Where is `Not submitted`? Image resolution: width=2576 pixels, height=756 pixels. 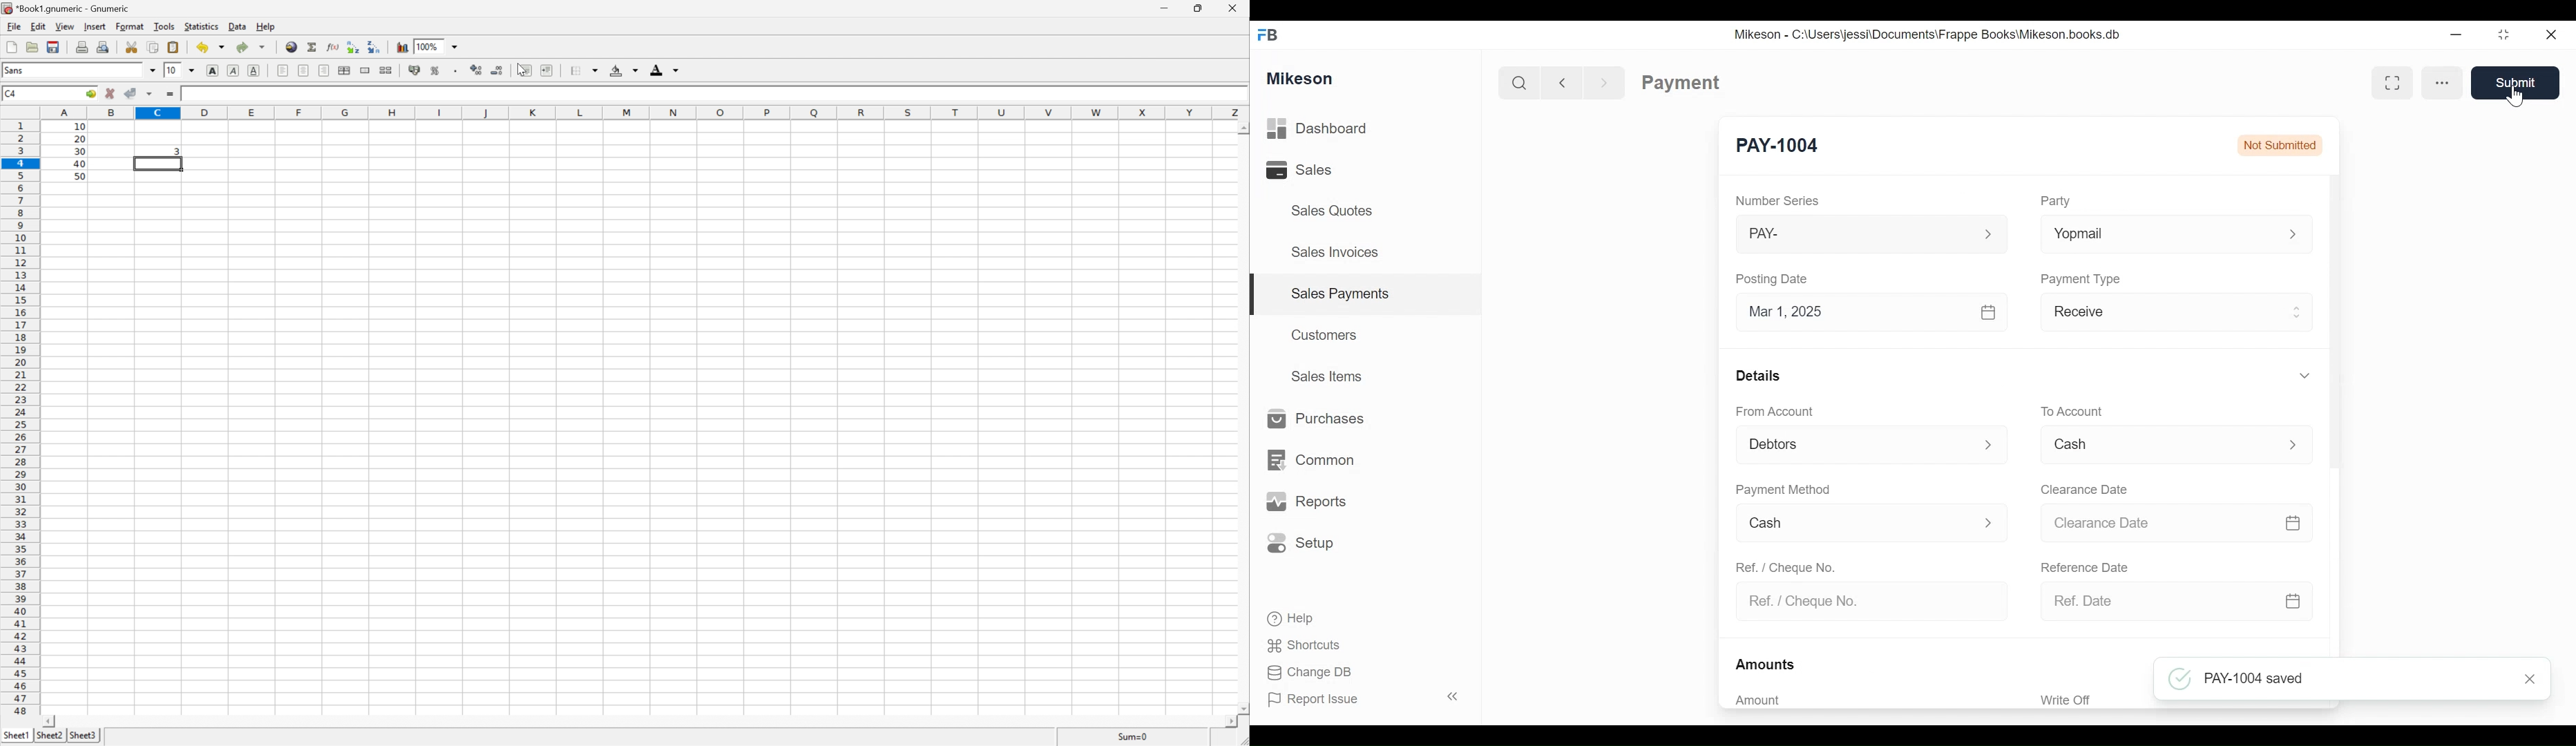 Not submitted is located at coordinates (2280, 144).